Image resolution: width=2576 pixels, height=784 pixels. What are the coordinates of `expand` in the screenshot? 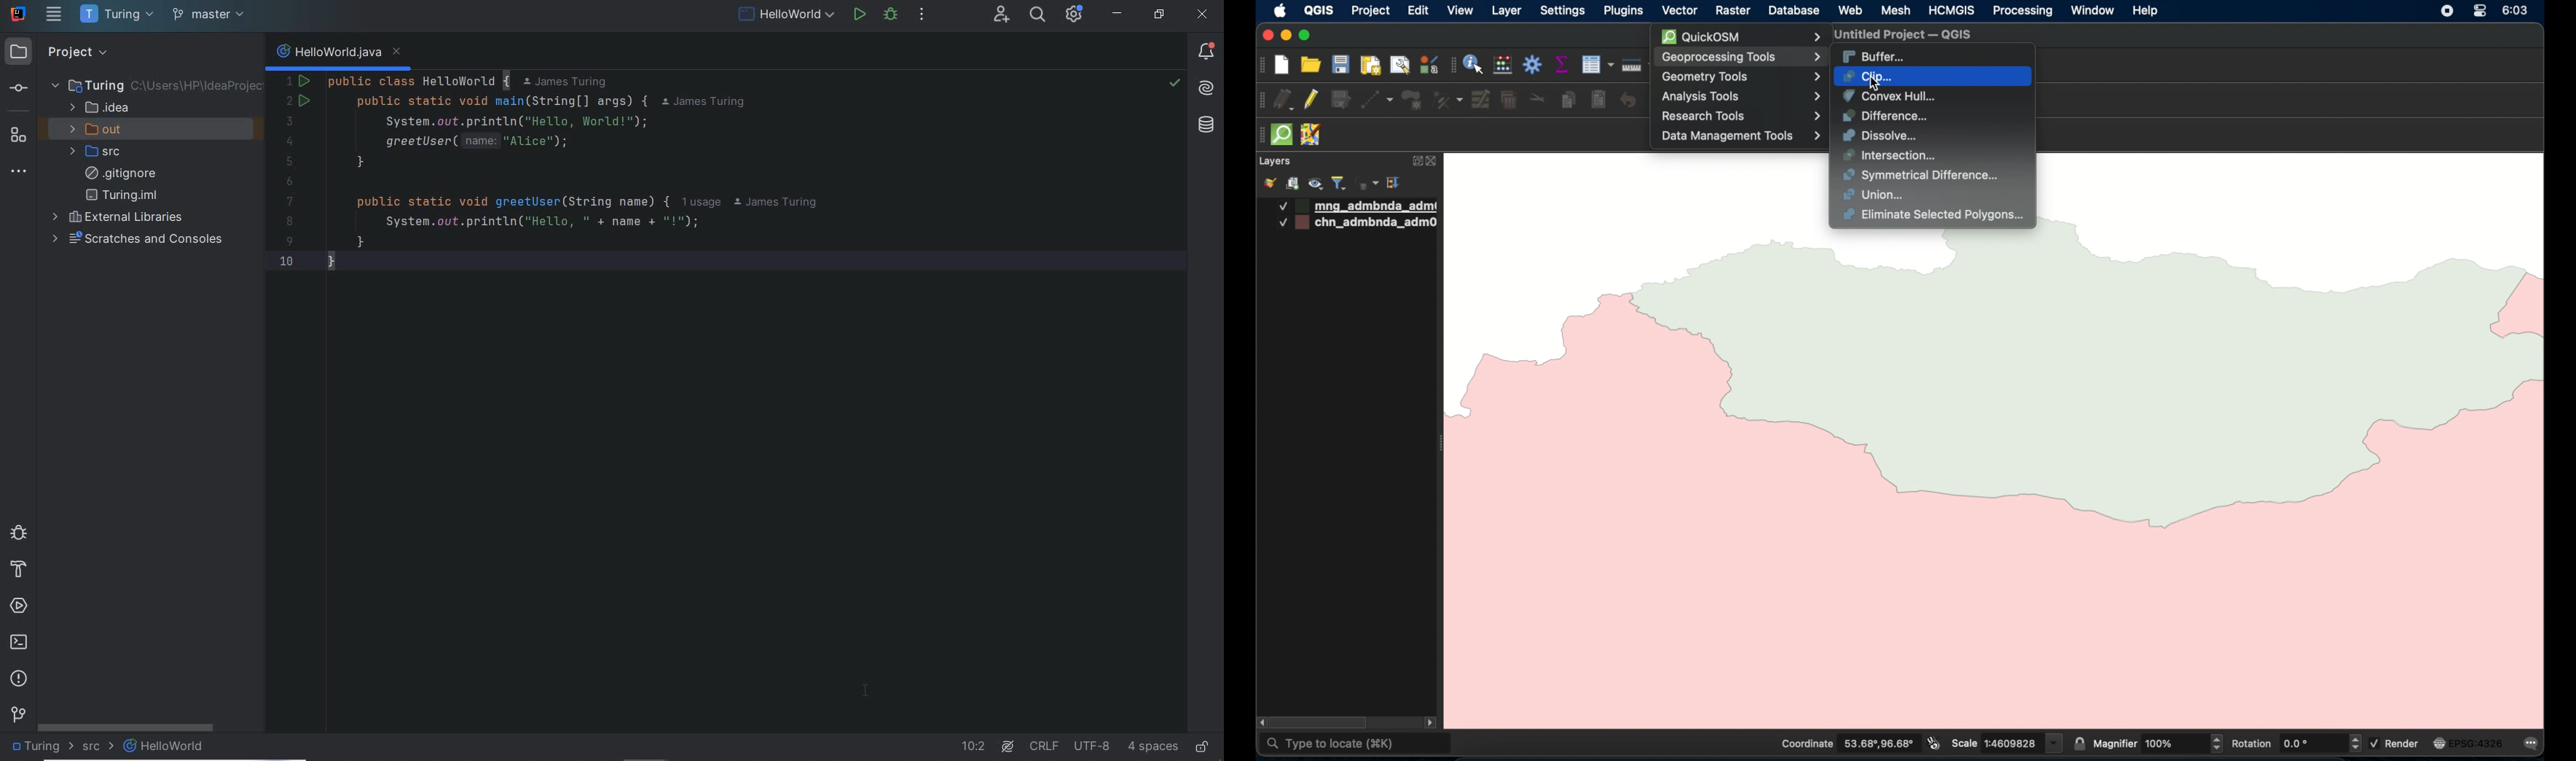 It's located at (1415, 162).